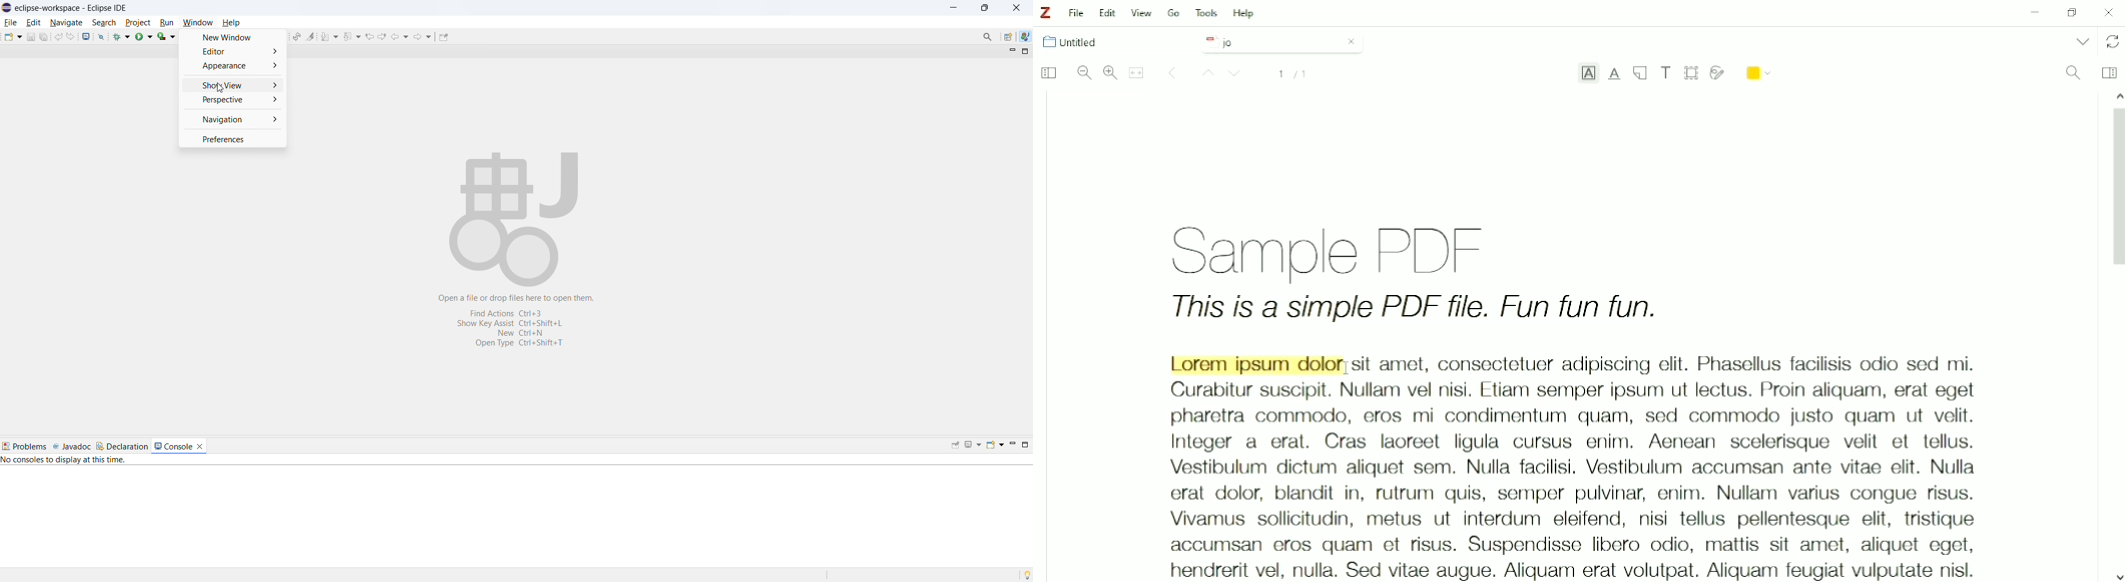 Image resolution: width=2128 pixels, height=588 pixels. I want to click on minimize, so click(1012, 446).